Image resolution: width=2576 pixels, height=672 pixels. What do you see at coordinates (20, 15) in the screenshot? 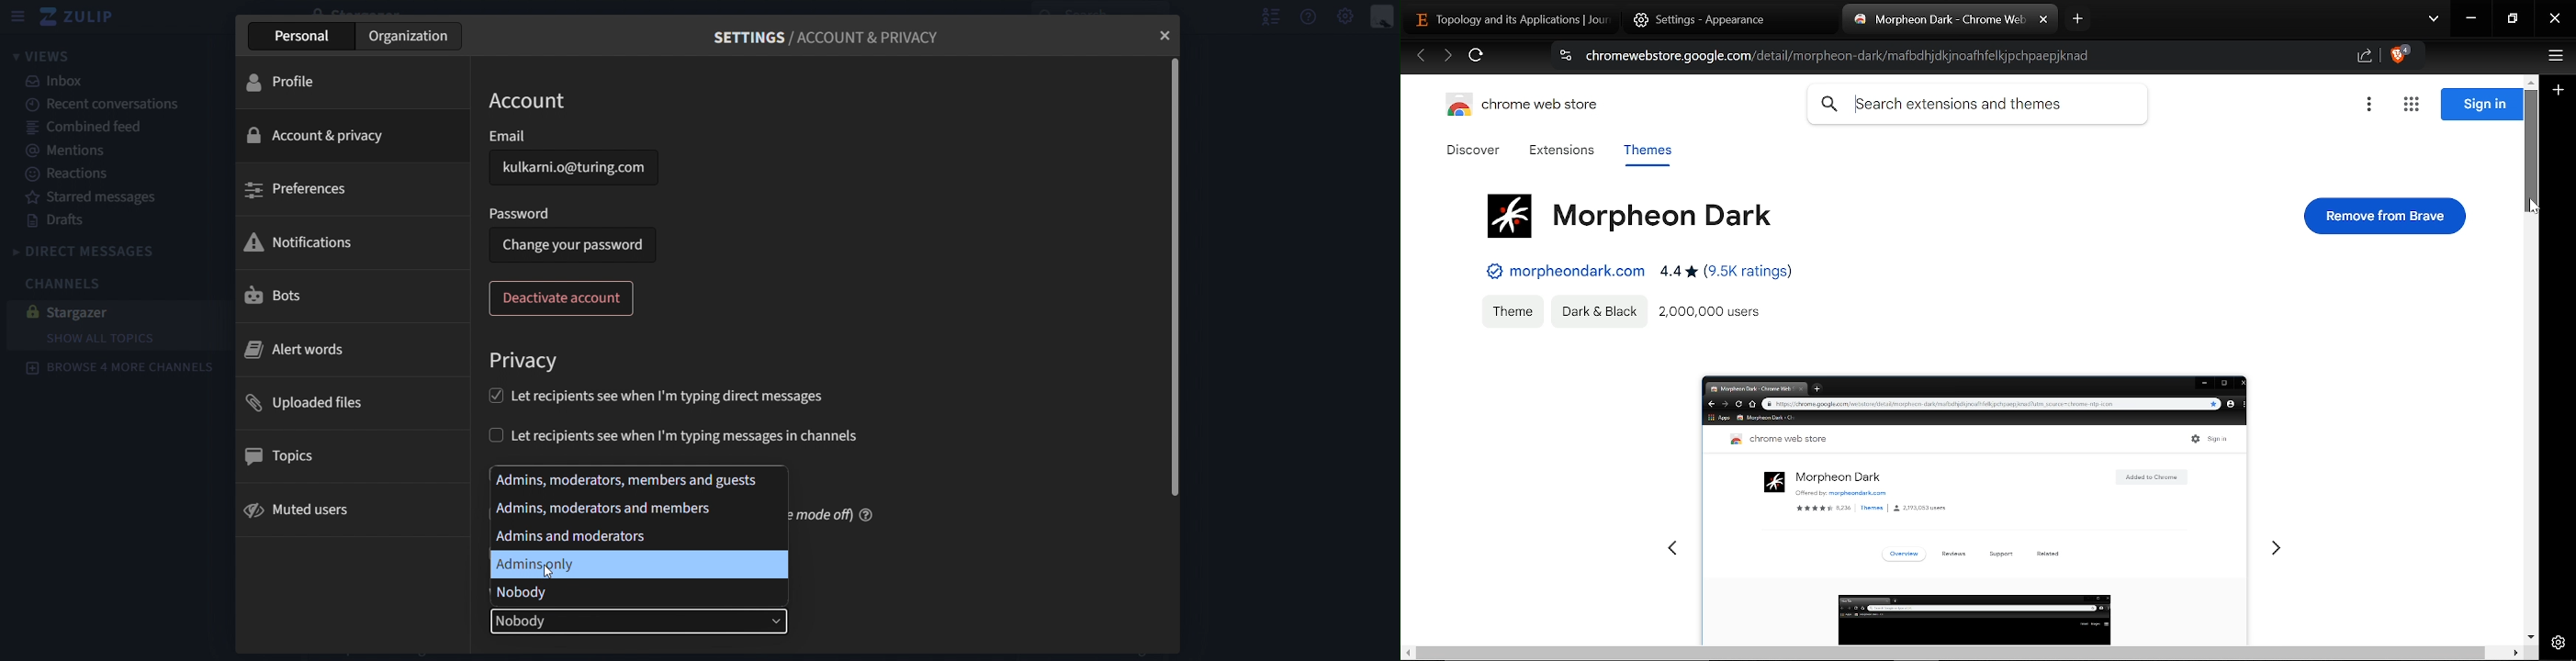
I see `sidebar` at bounding box center [20, 15].